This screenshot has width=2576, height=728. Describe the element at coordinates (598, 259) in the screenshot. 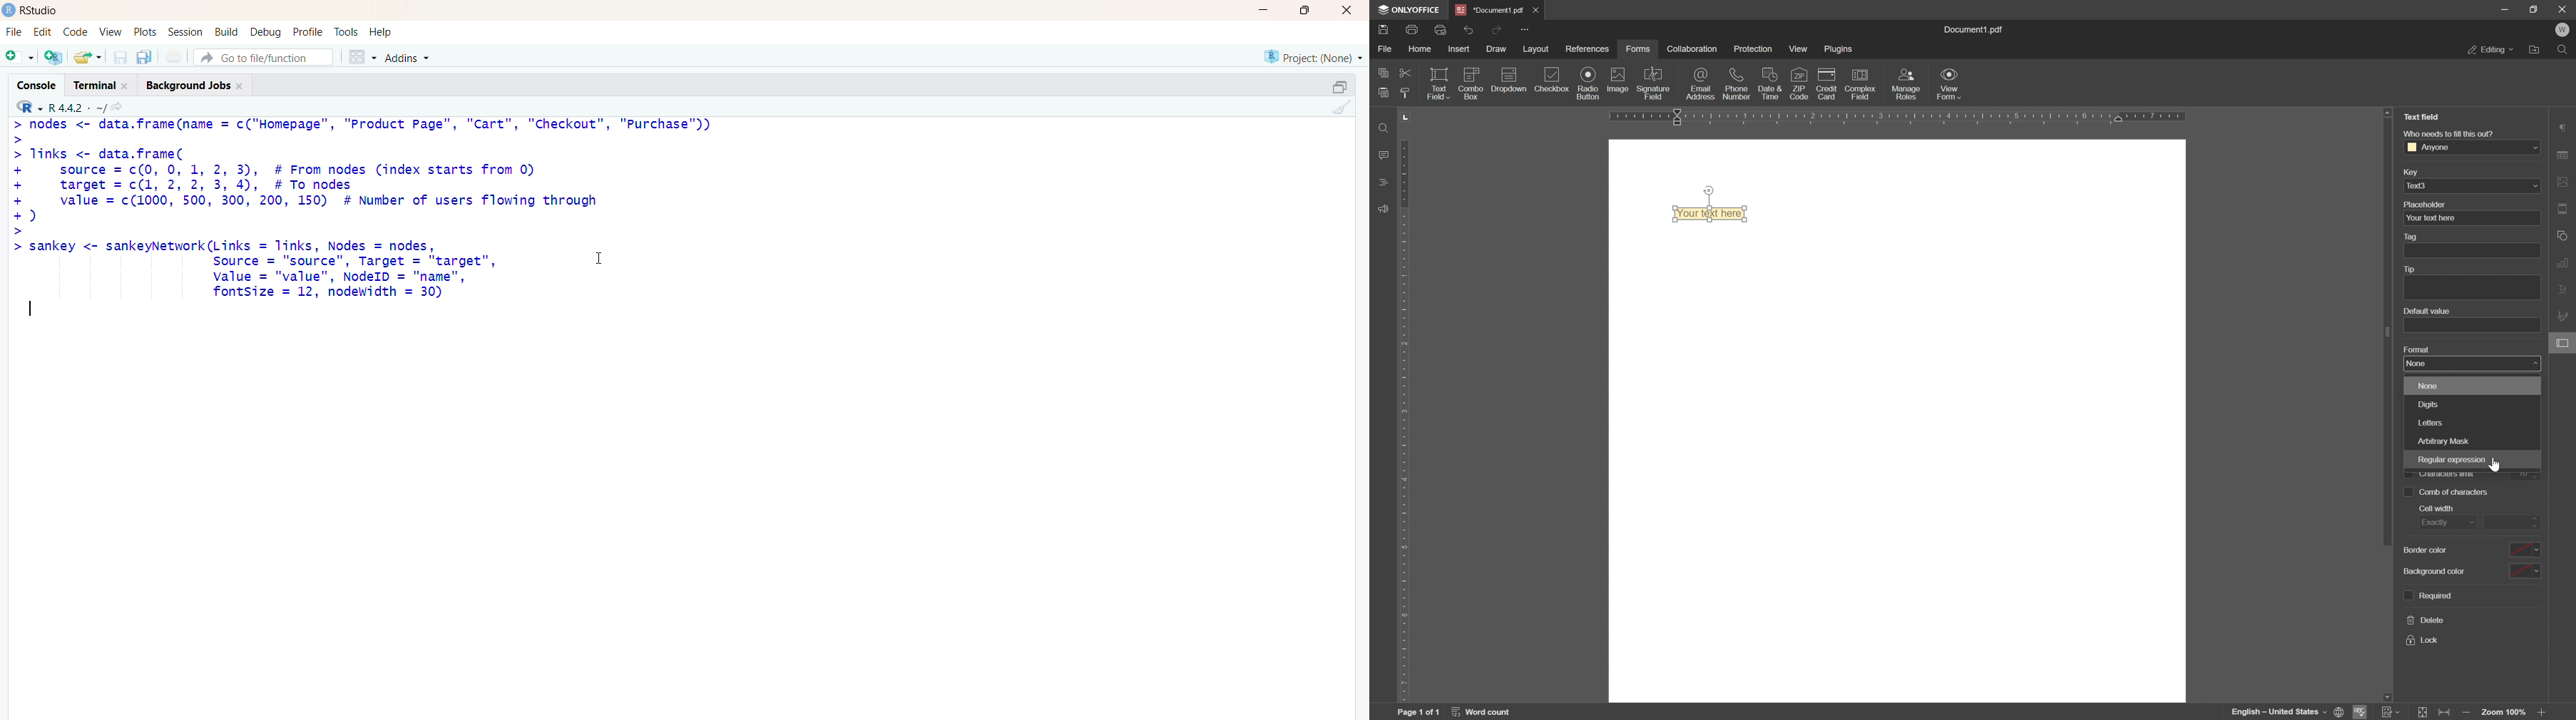

I see `cursor` at that location.